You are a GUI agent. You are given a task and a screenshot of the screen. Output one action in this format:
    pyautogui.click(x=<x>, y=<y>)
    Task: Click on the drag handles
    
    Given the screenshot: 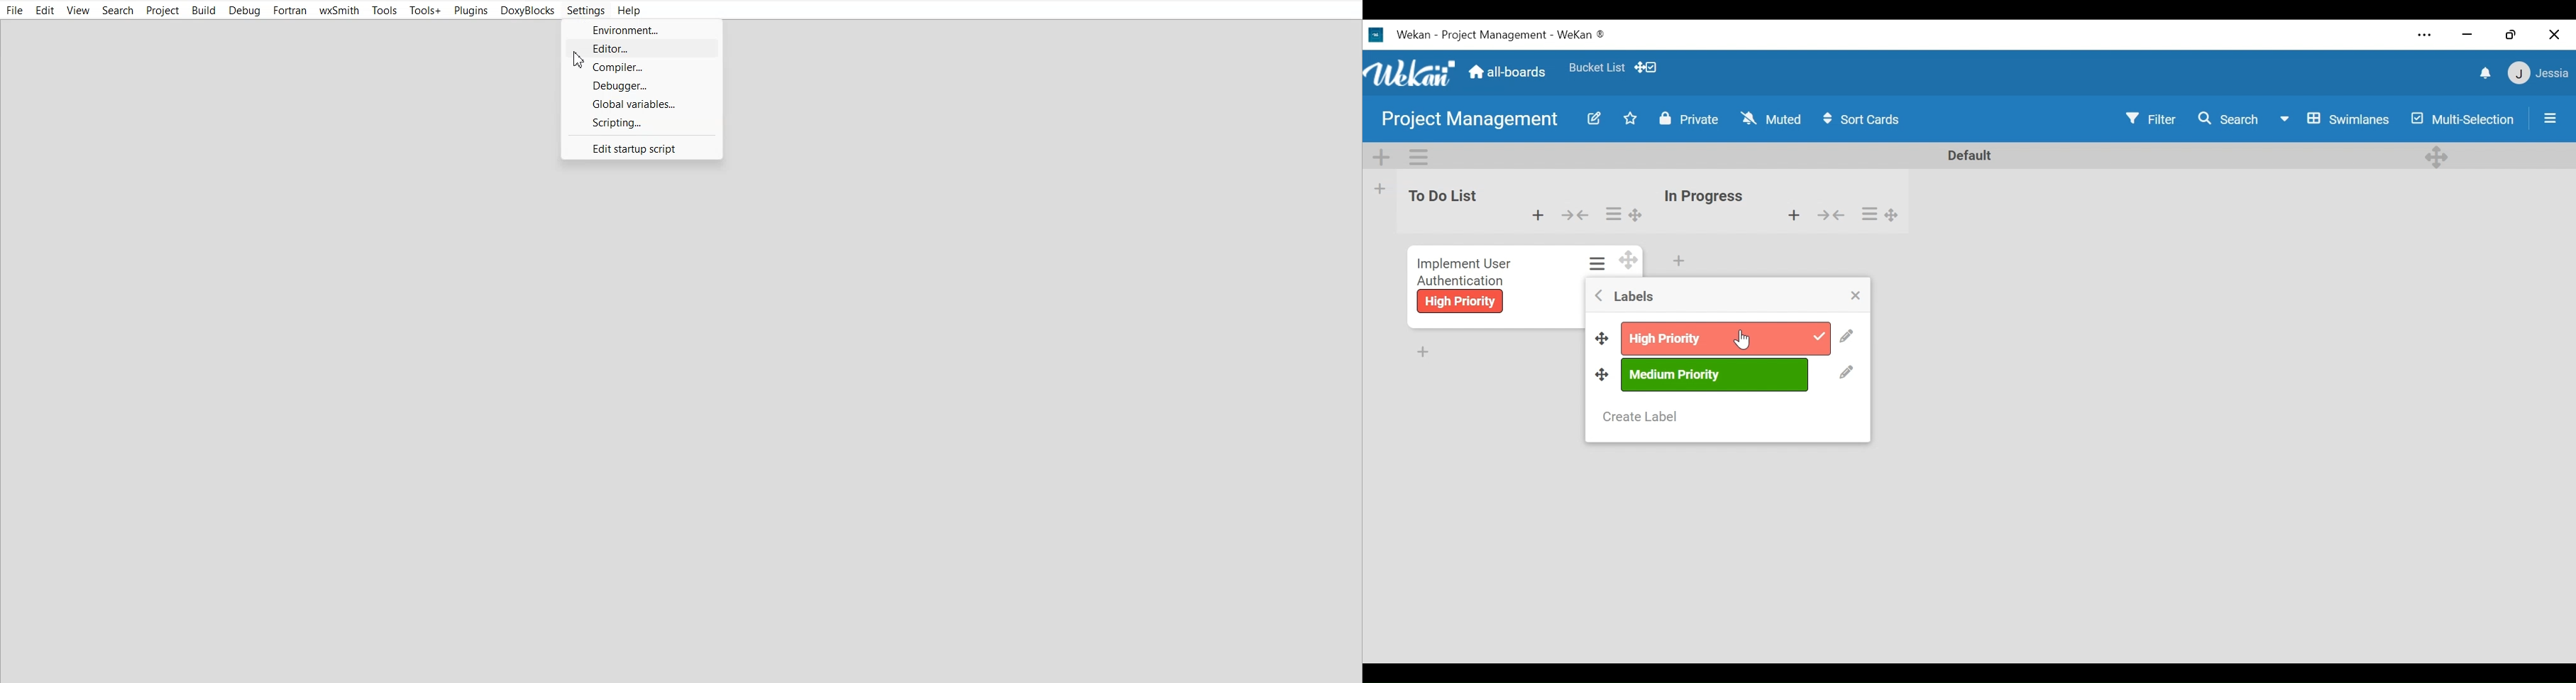 What is the action you would take?
    pyautogui.click(x=1602, y=374)
    